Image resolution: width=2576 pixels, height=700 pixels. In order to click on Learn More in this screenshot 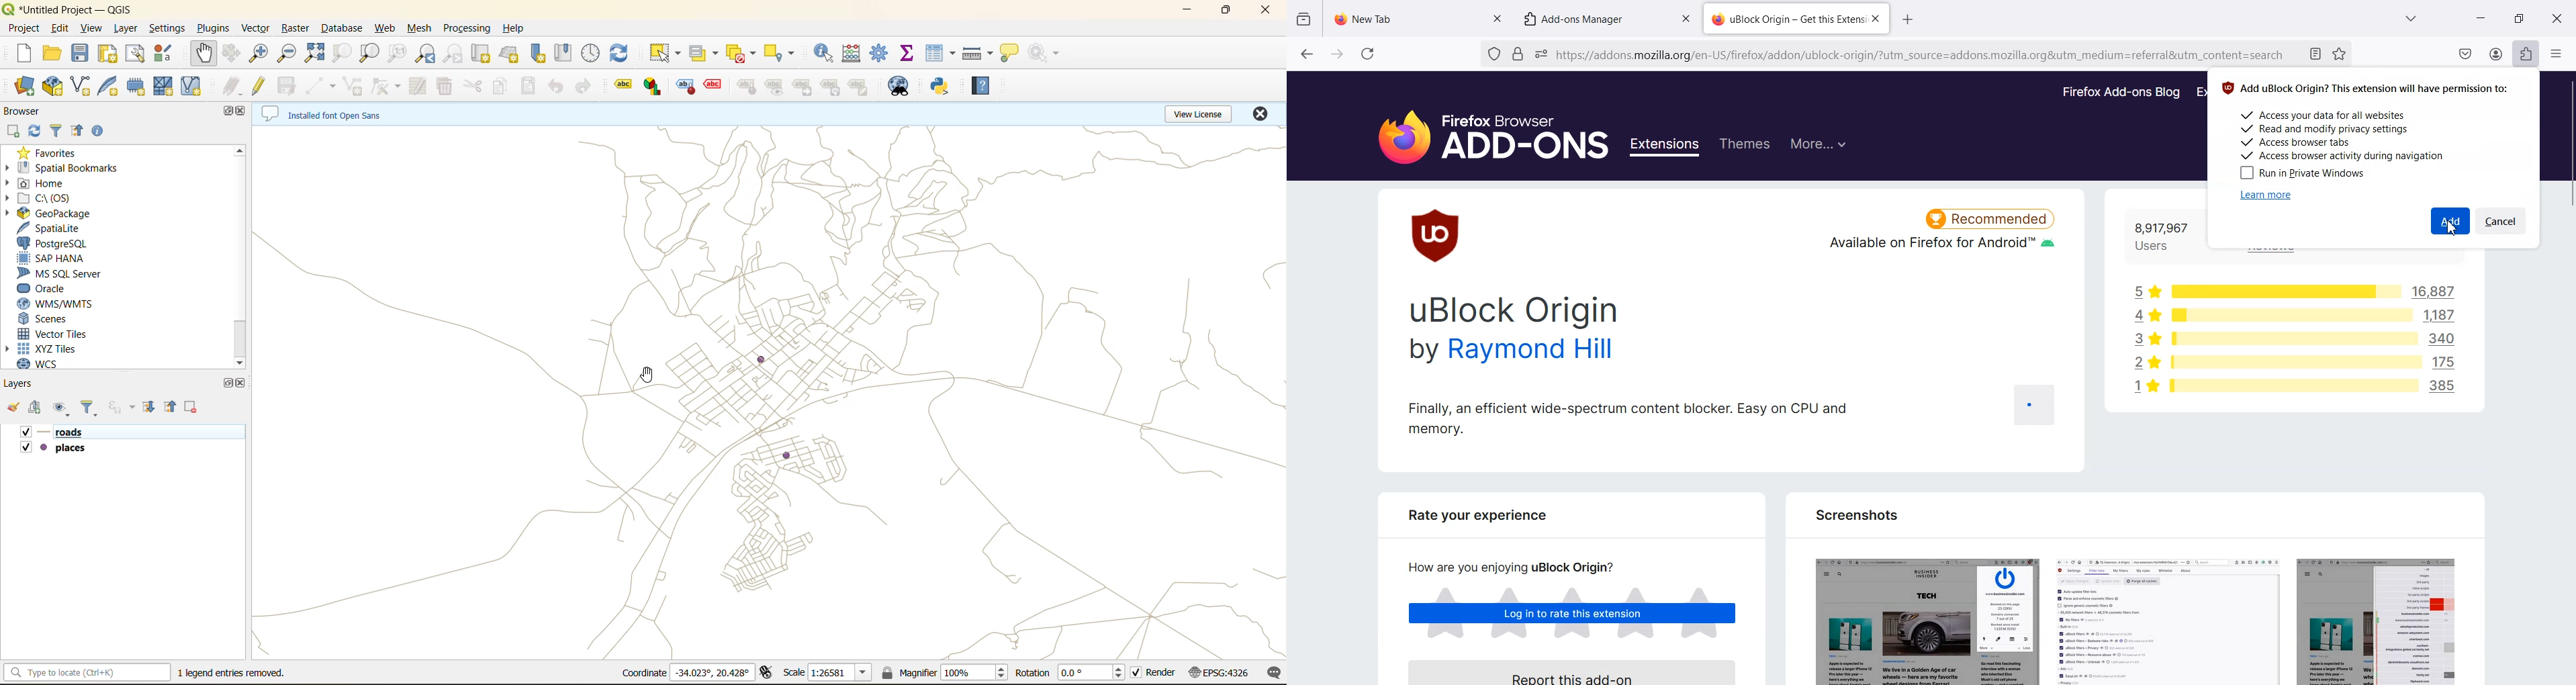, I will do `click(2266, 195)`.